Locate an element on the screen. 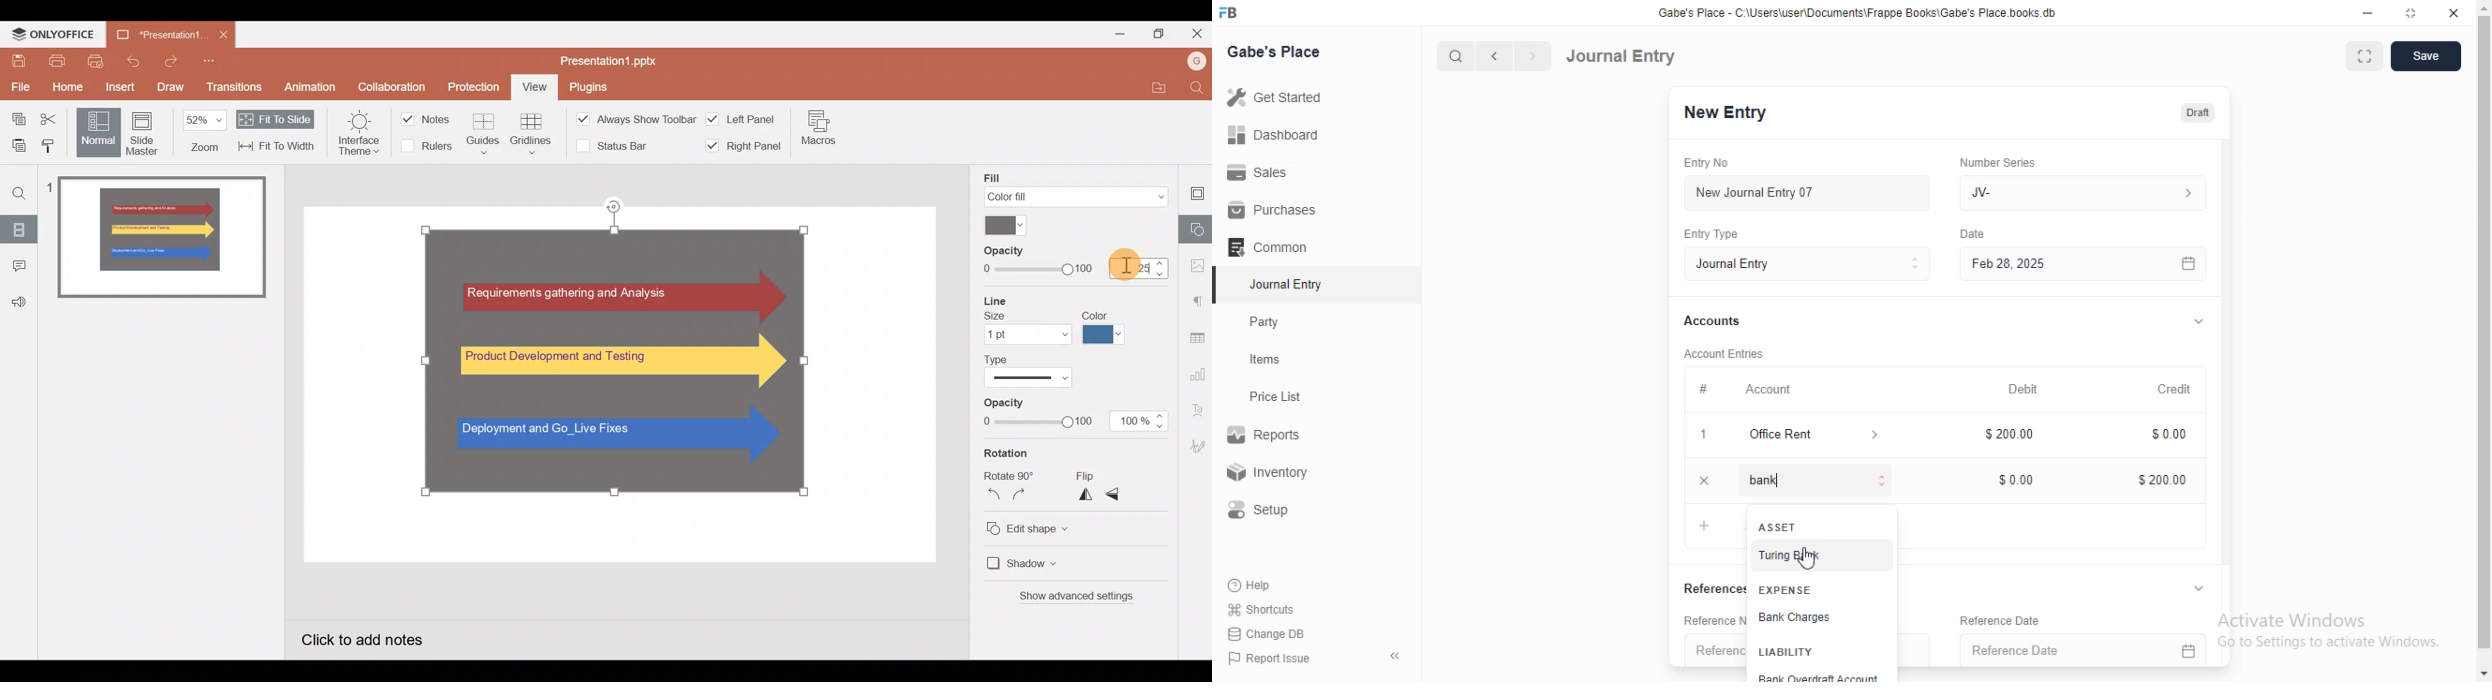 The image size is (2492, 700). Party is located at coordinates (1269, 322).